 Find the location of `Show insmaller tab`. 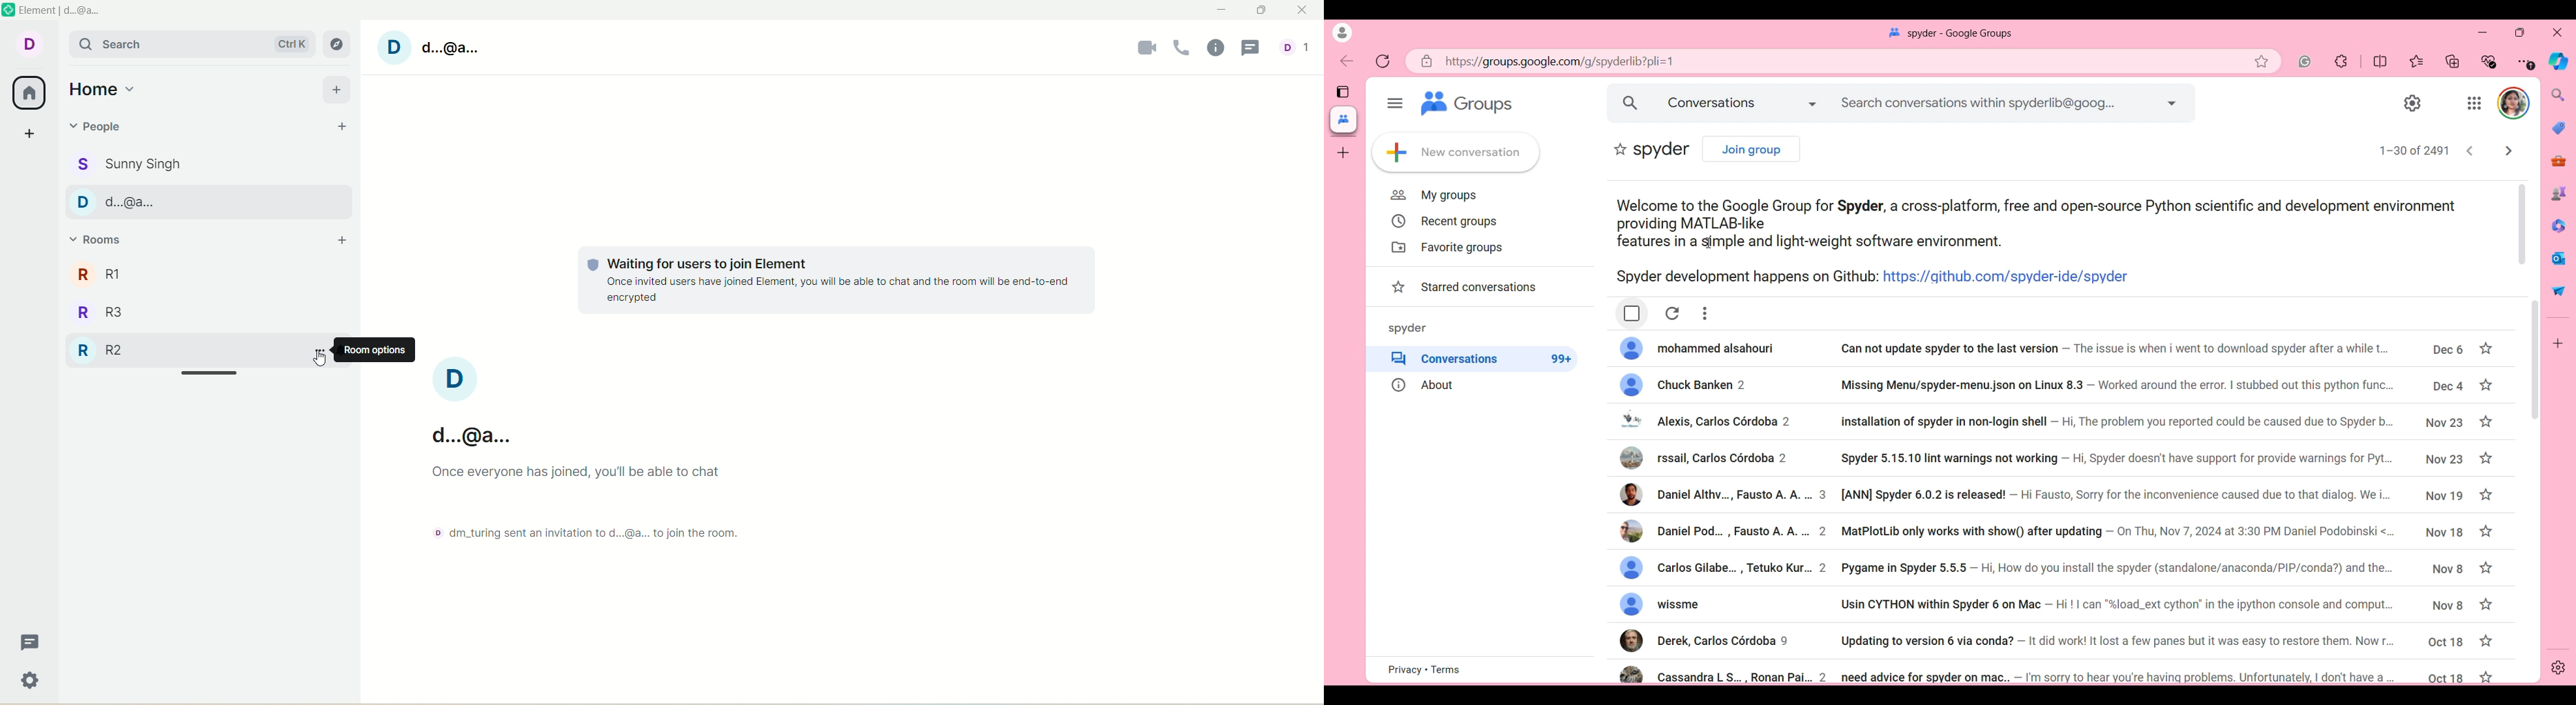

Show insmaller tab is located at coordinates (2520, 33).